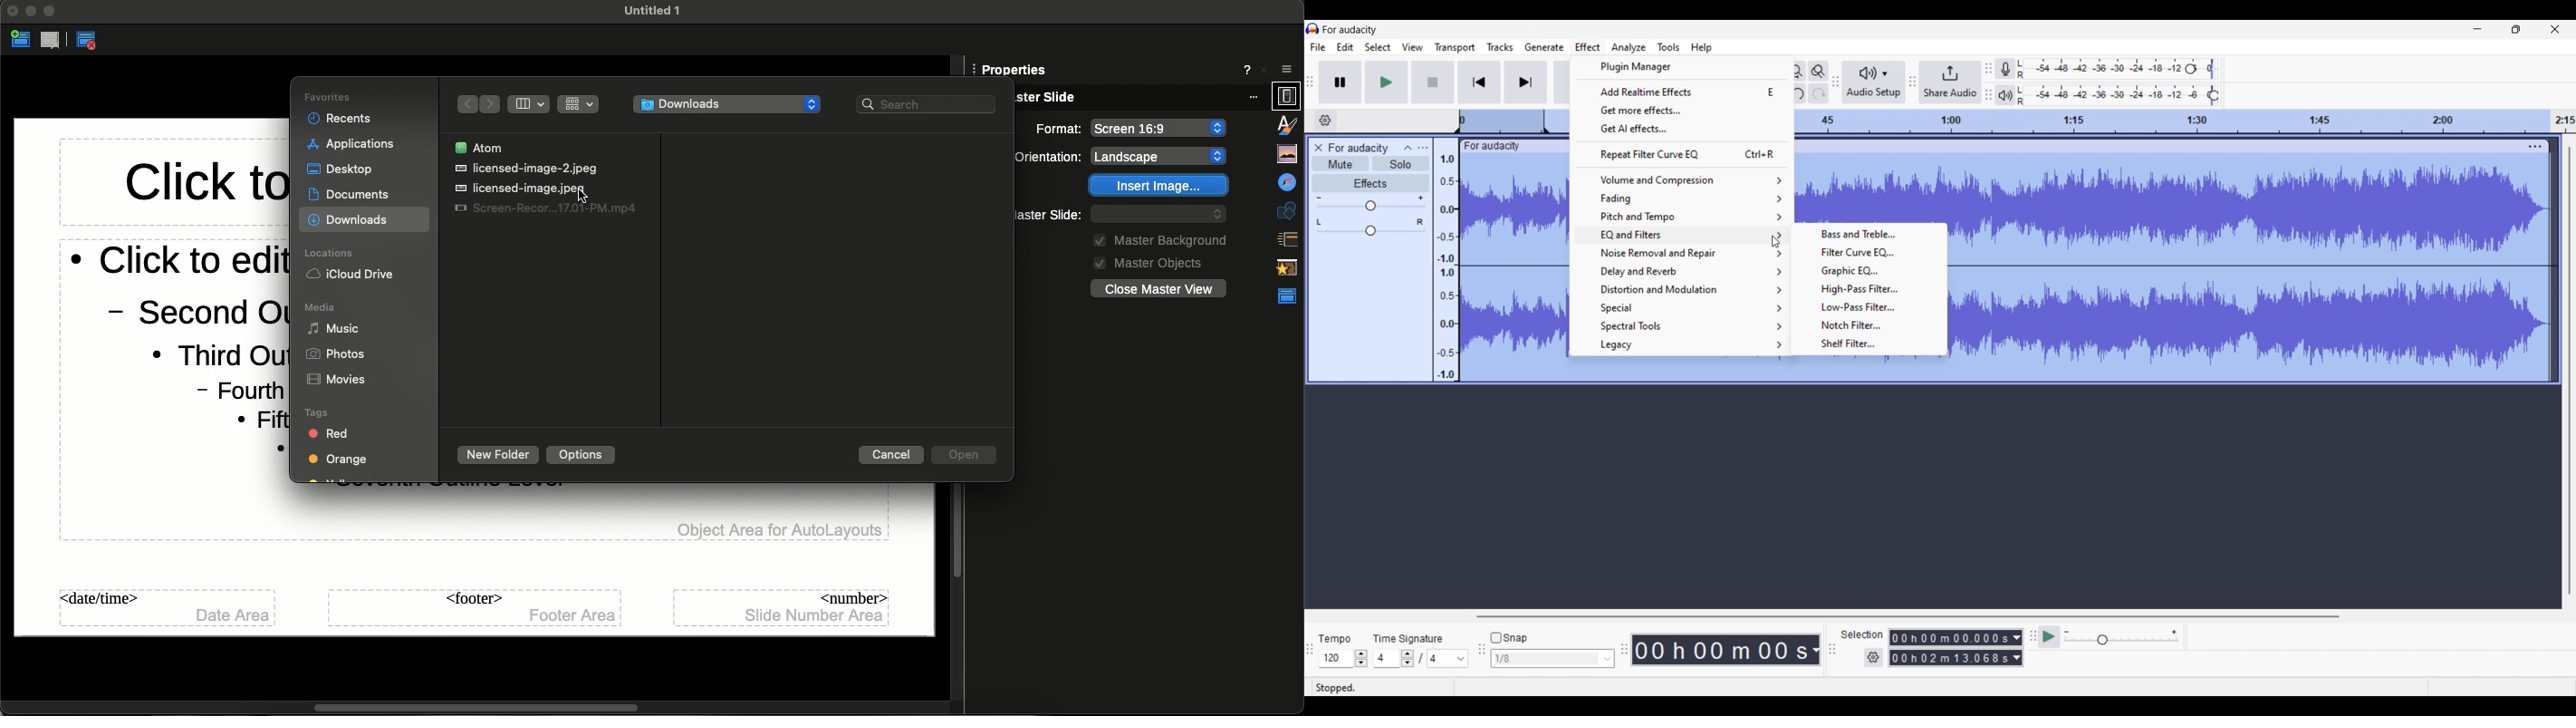 Image resolution: width=2576 pixels, height=728 pixels. I want to click on Change playback speed, so click(2121, 640).